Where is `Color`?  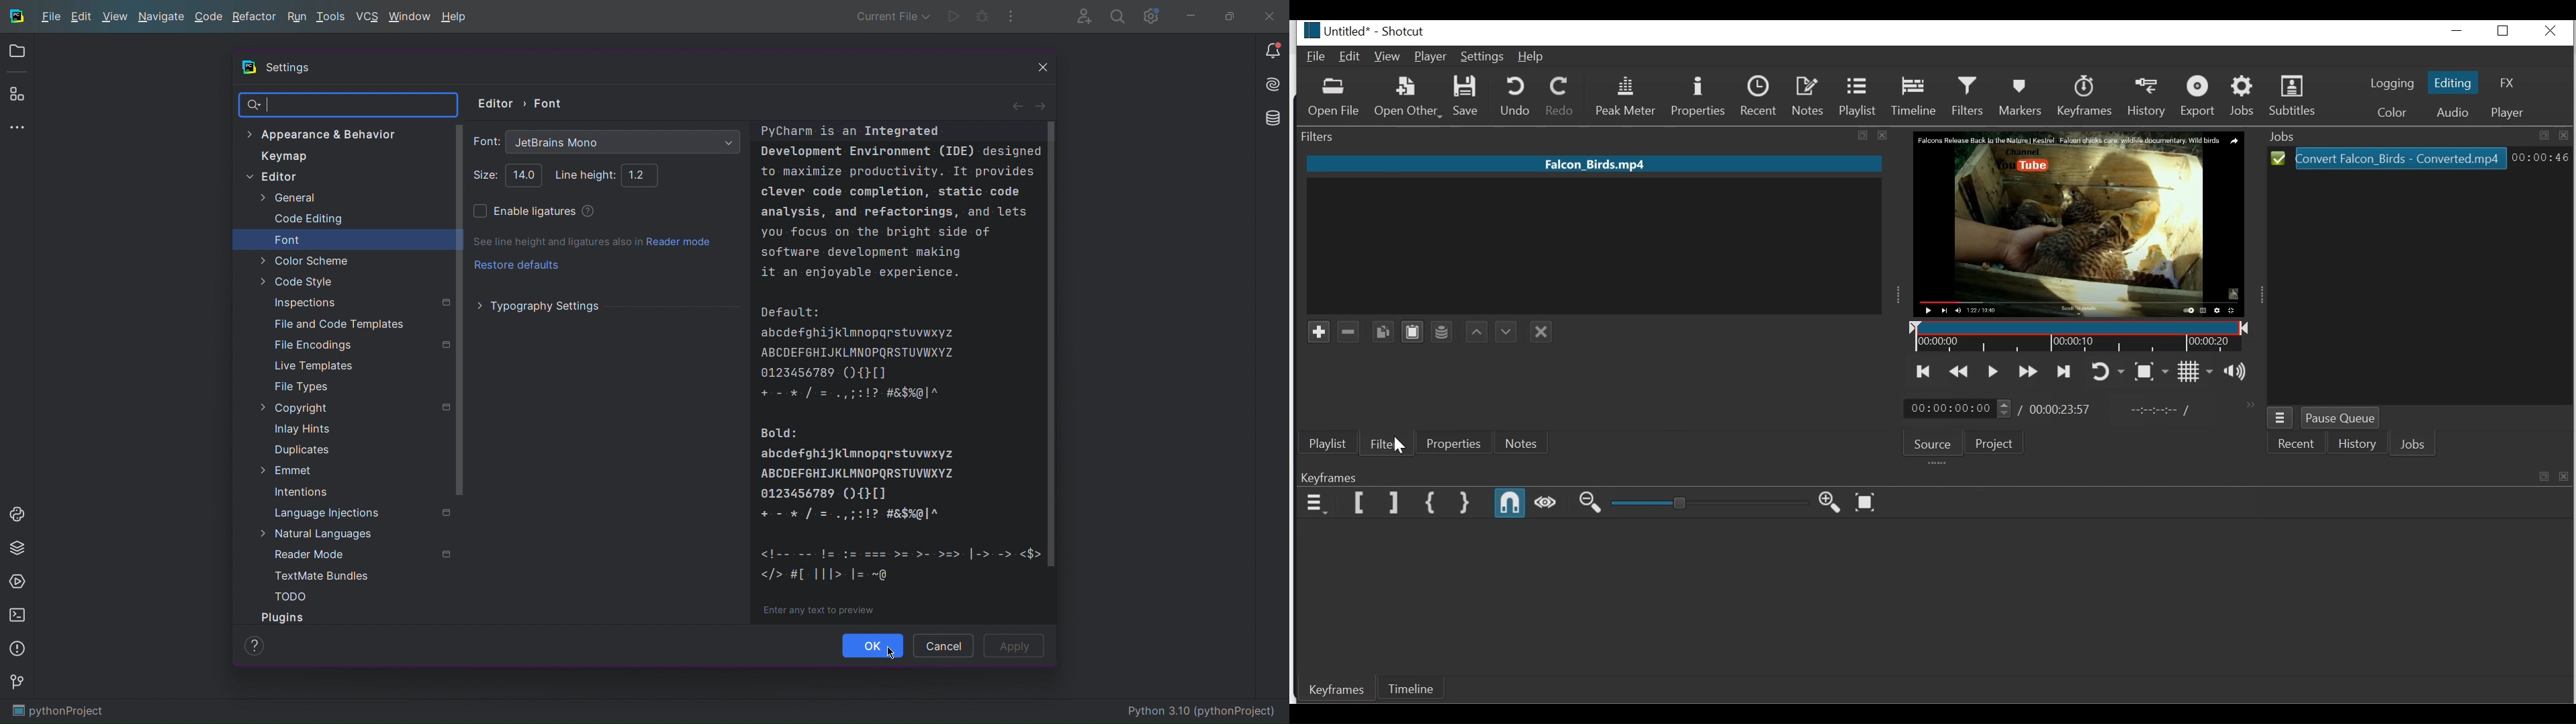 Color is located at coordinates (2392, 111).